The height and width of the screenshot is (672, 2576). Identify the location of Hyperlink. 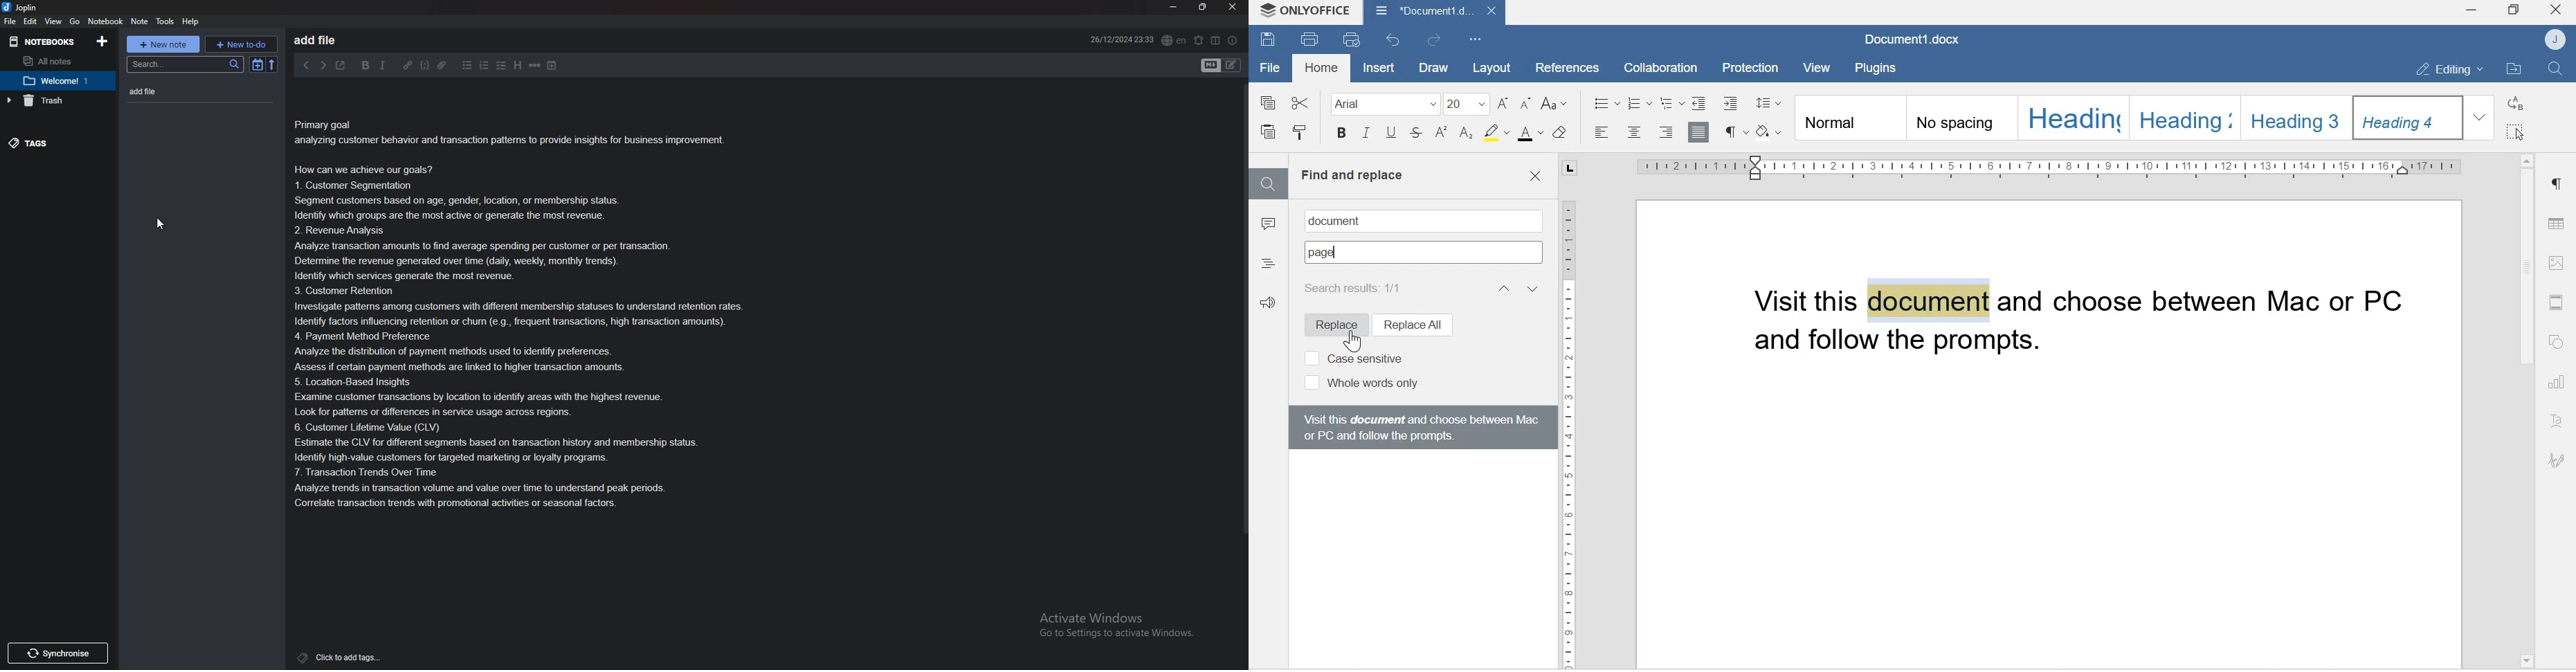
(408, 66).